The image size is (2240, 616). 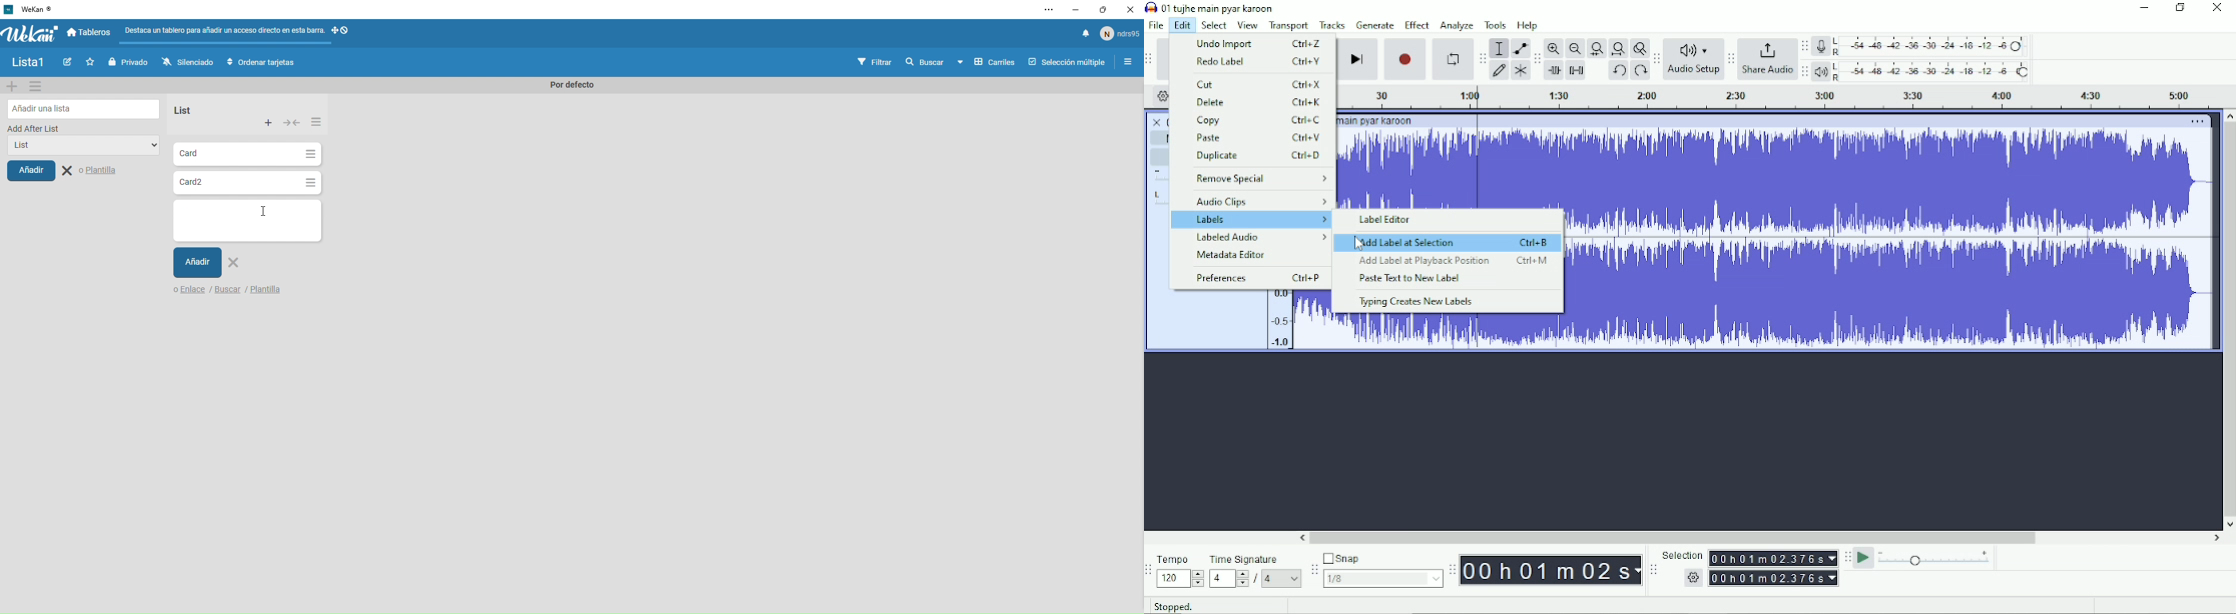 What do you see at coordinates (1069, 63) in the screenshot?
I see `Multiple Selection` at bounding box center [1069, 63].